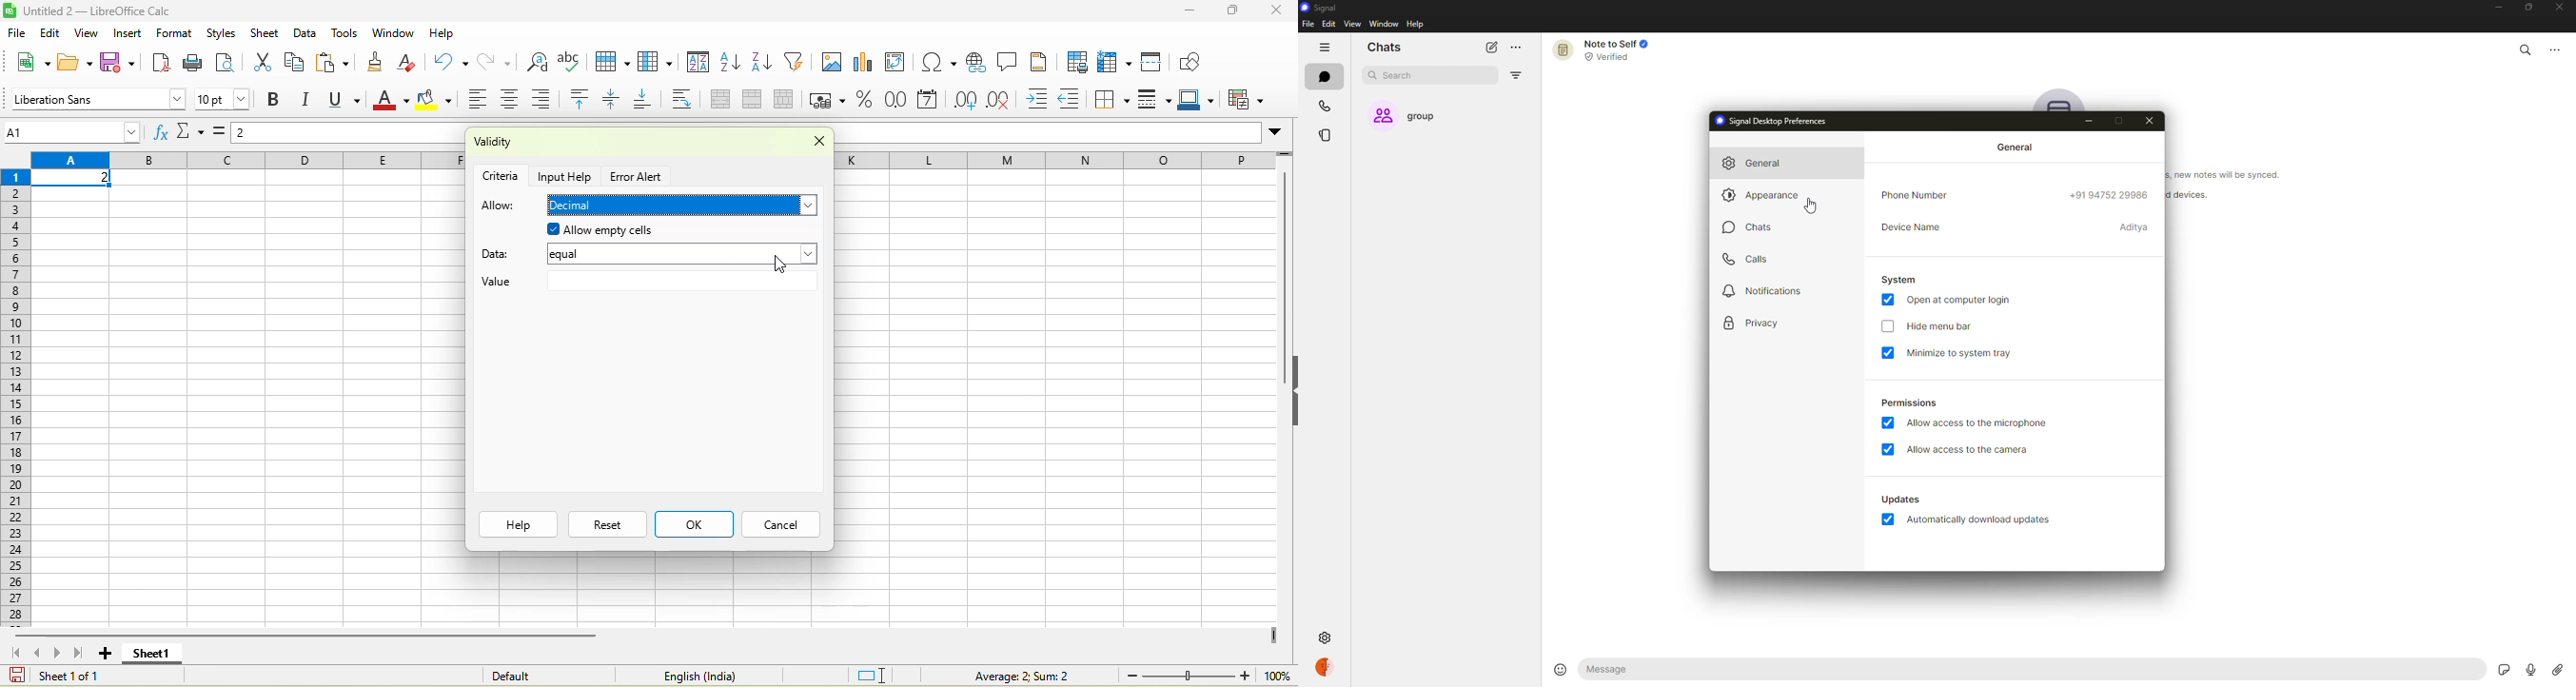 The image size is (2576, 700). Describe the element at coordinates (617, 100) in the screenshot. I see `center vertically` at that location.